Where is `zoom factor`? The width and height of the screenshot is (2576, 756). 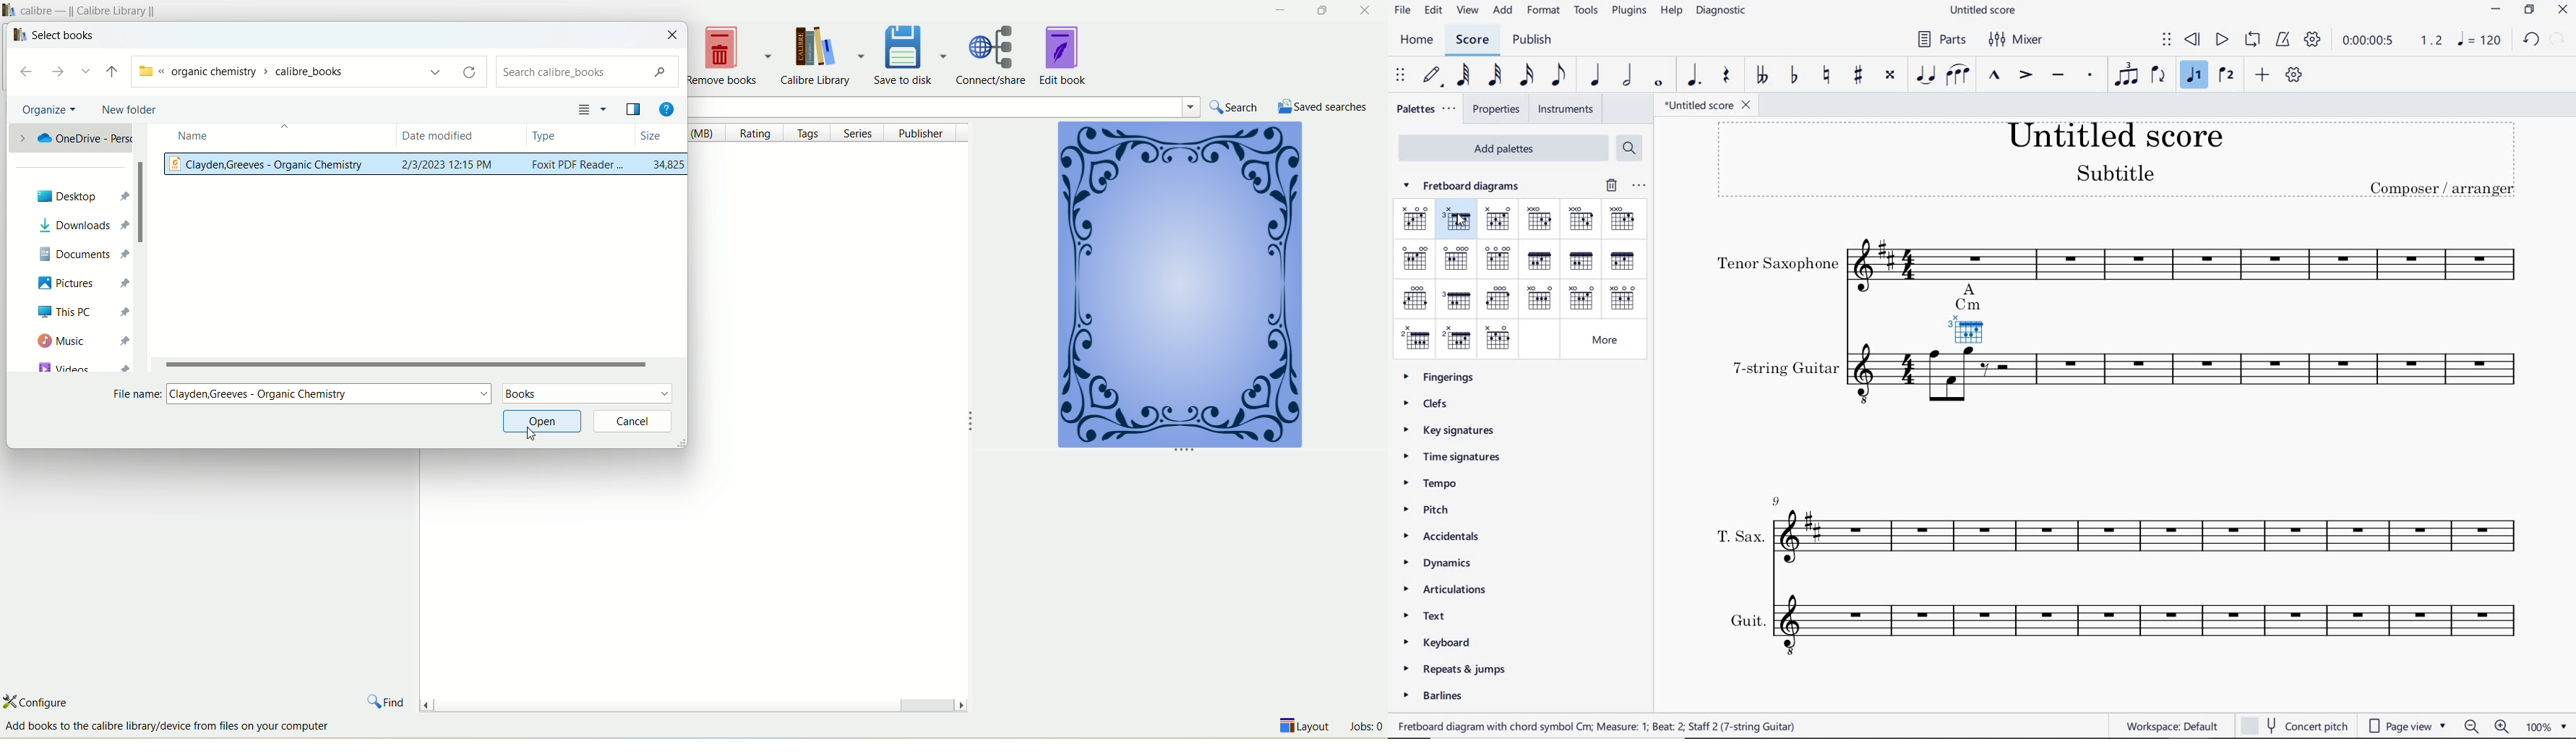
zoom factor is located at coordinates (2546, 724).